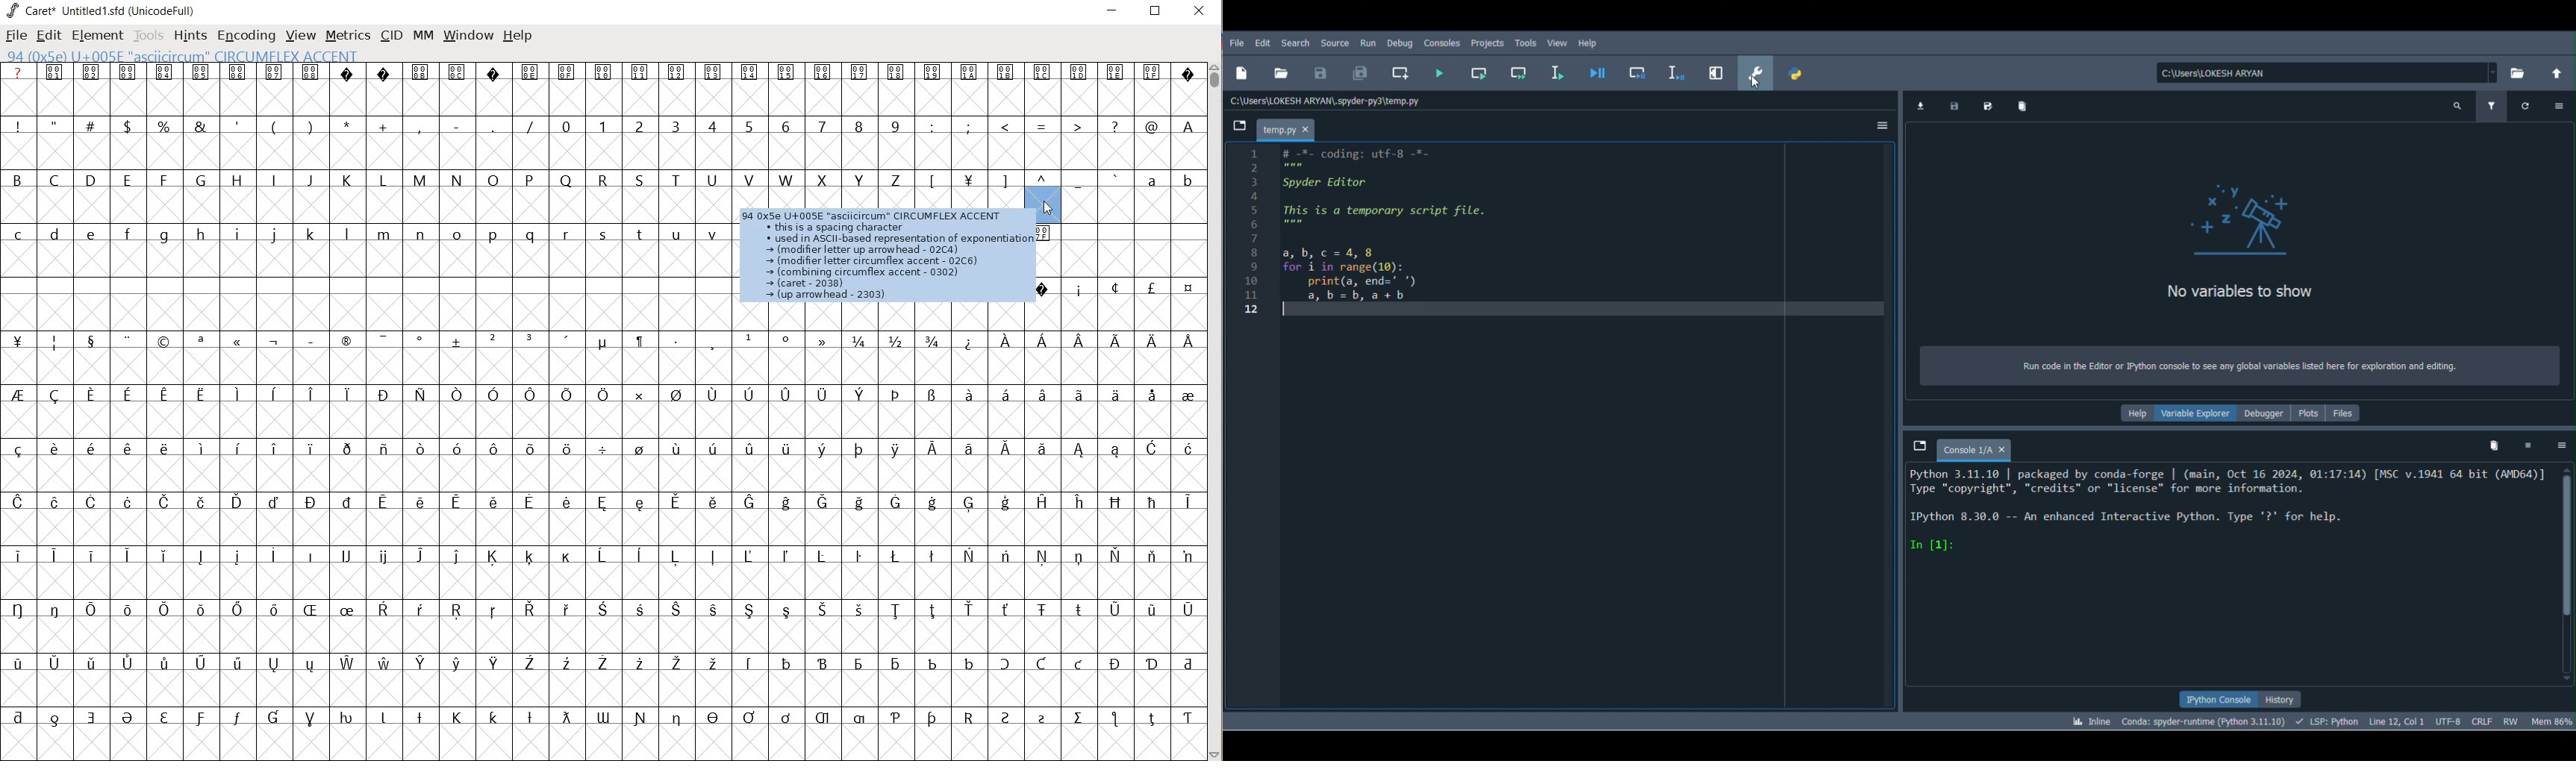 This screenshot has height=784, width=2576. I want to click on Browse a working directory, so click(2518, 73).